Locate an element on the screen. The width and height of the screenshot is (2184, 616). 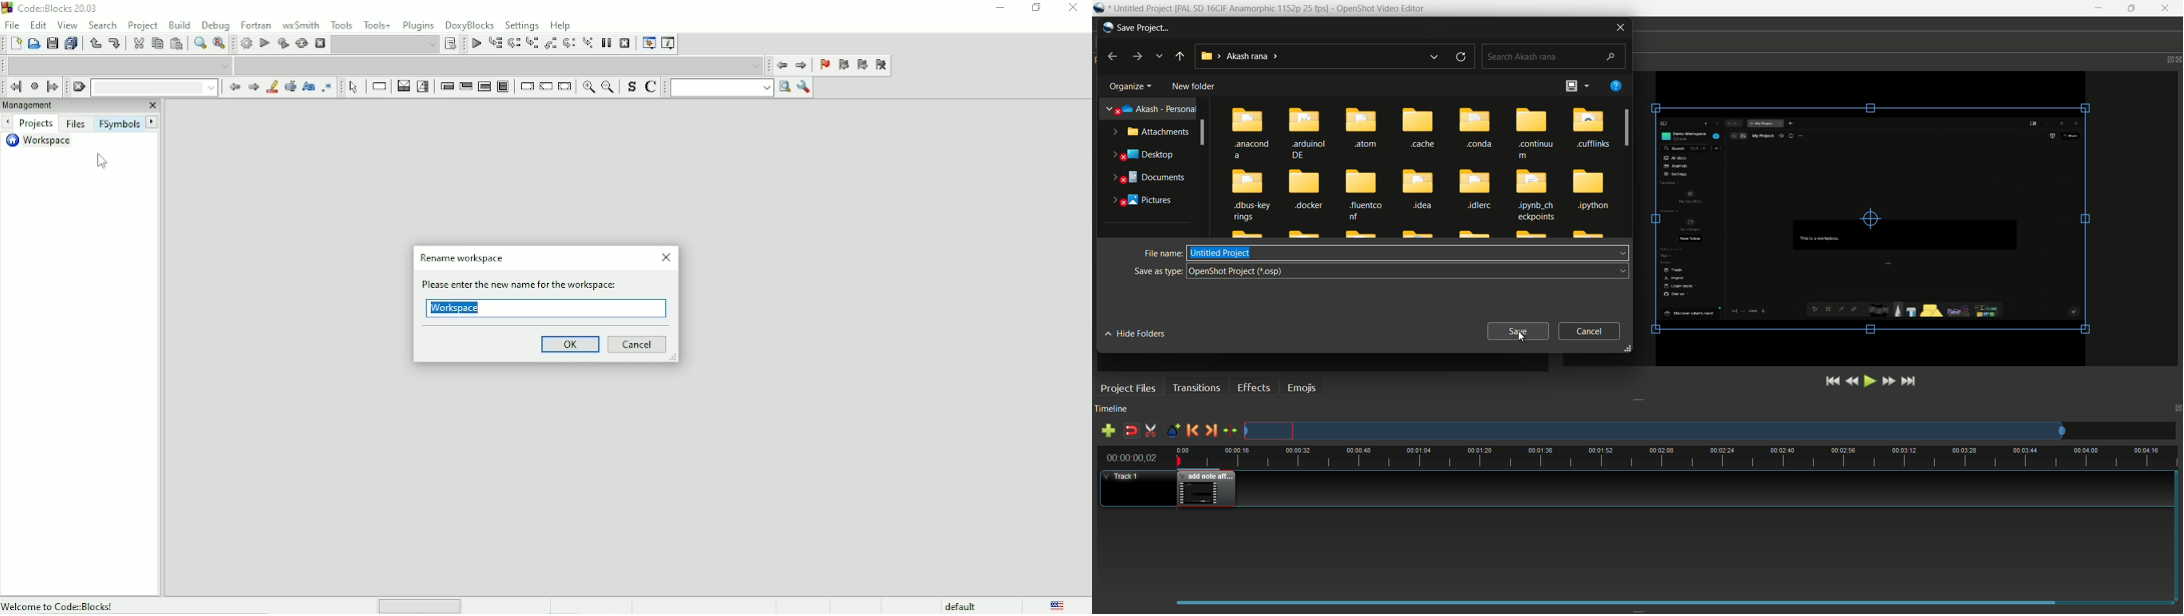
Build is located at coordinates (245, 44).